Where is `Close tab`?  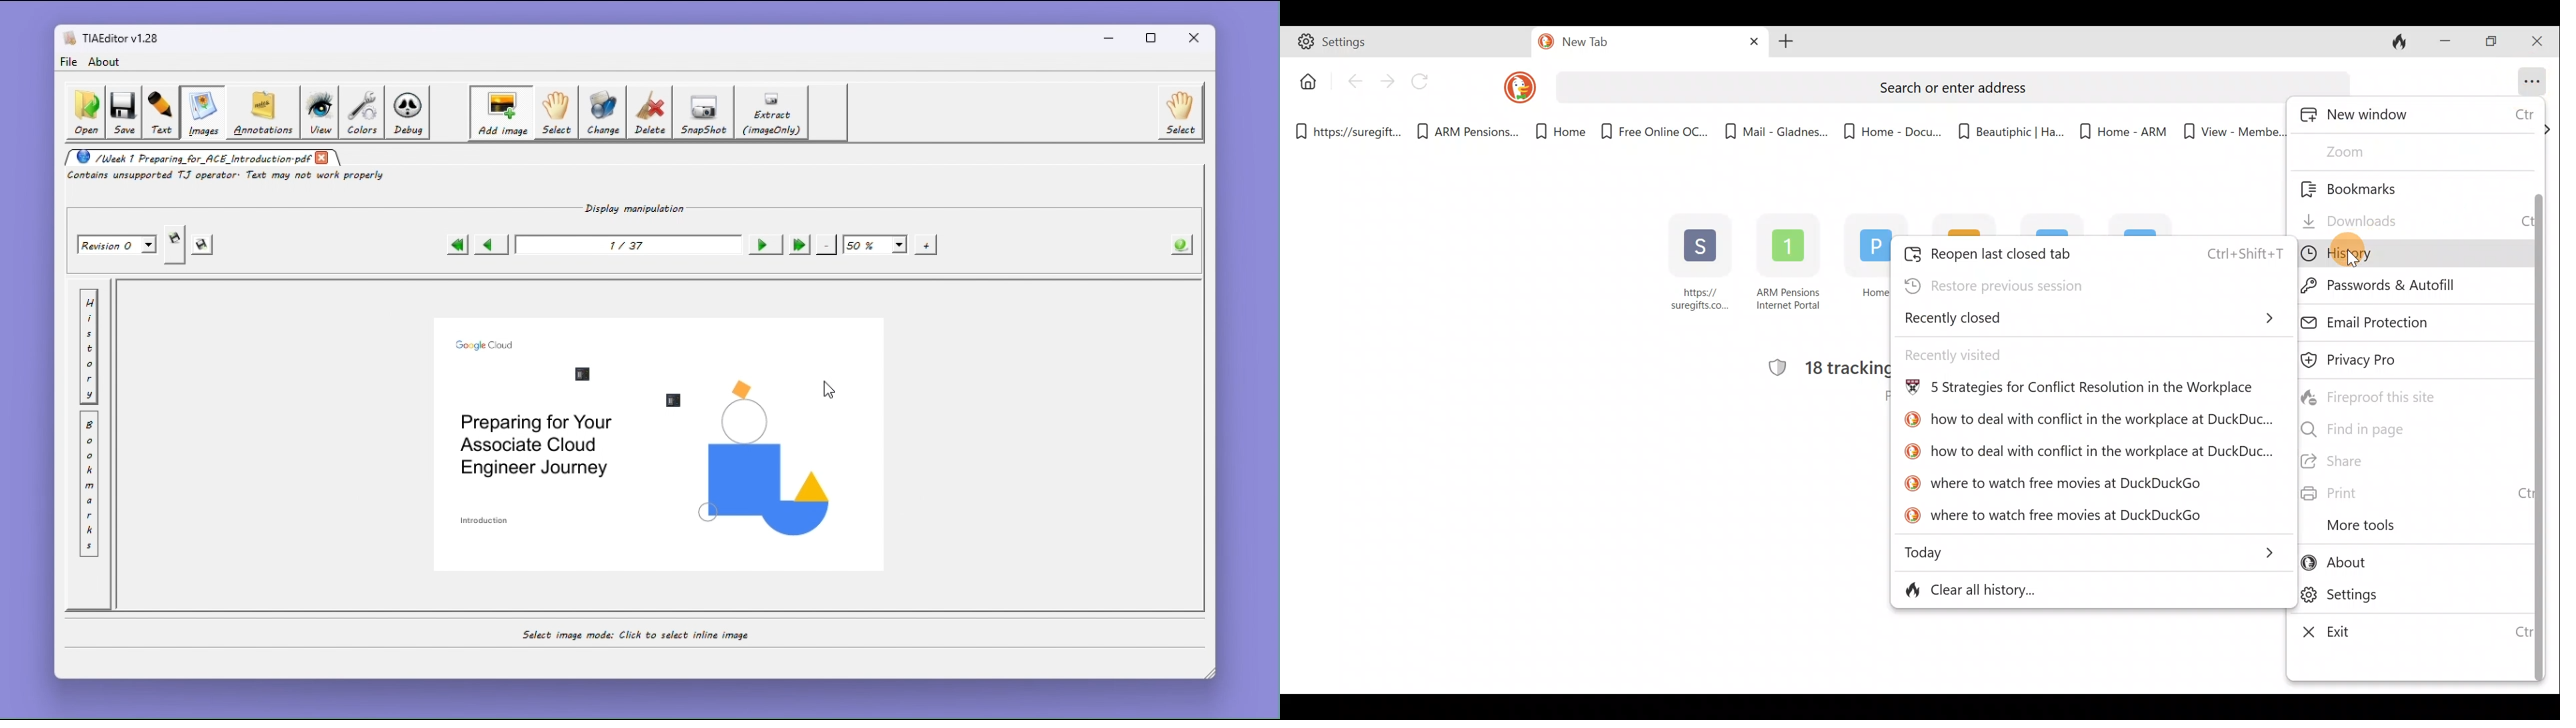 Close tab is located at coordinates (1749, 42).